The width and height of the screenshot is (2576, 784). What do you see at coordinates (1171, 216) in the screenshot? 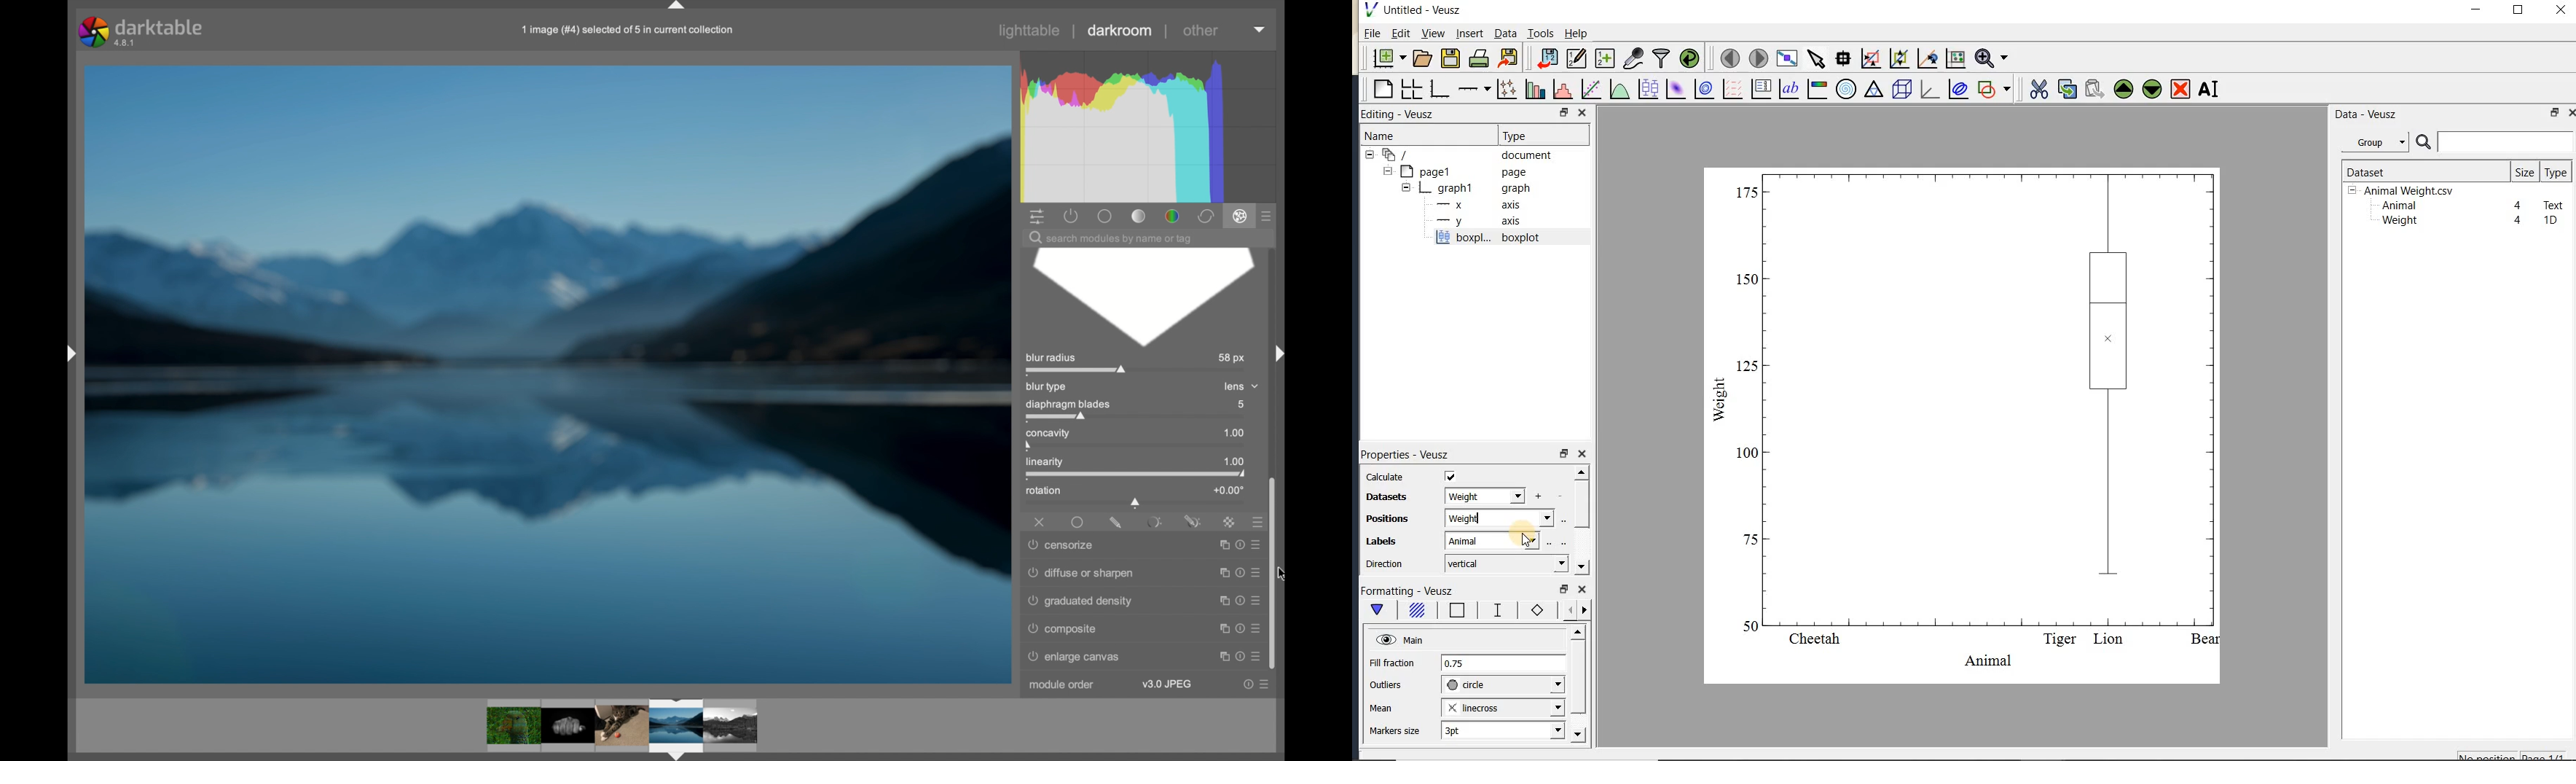
I see `color` at bounding box center [1171, 216].